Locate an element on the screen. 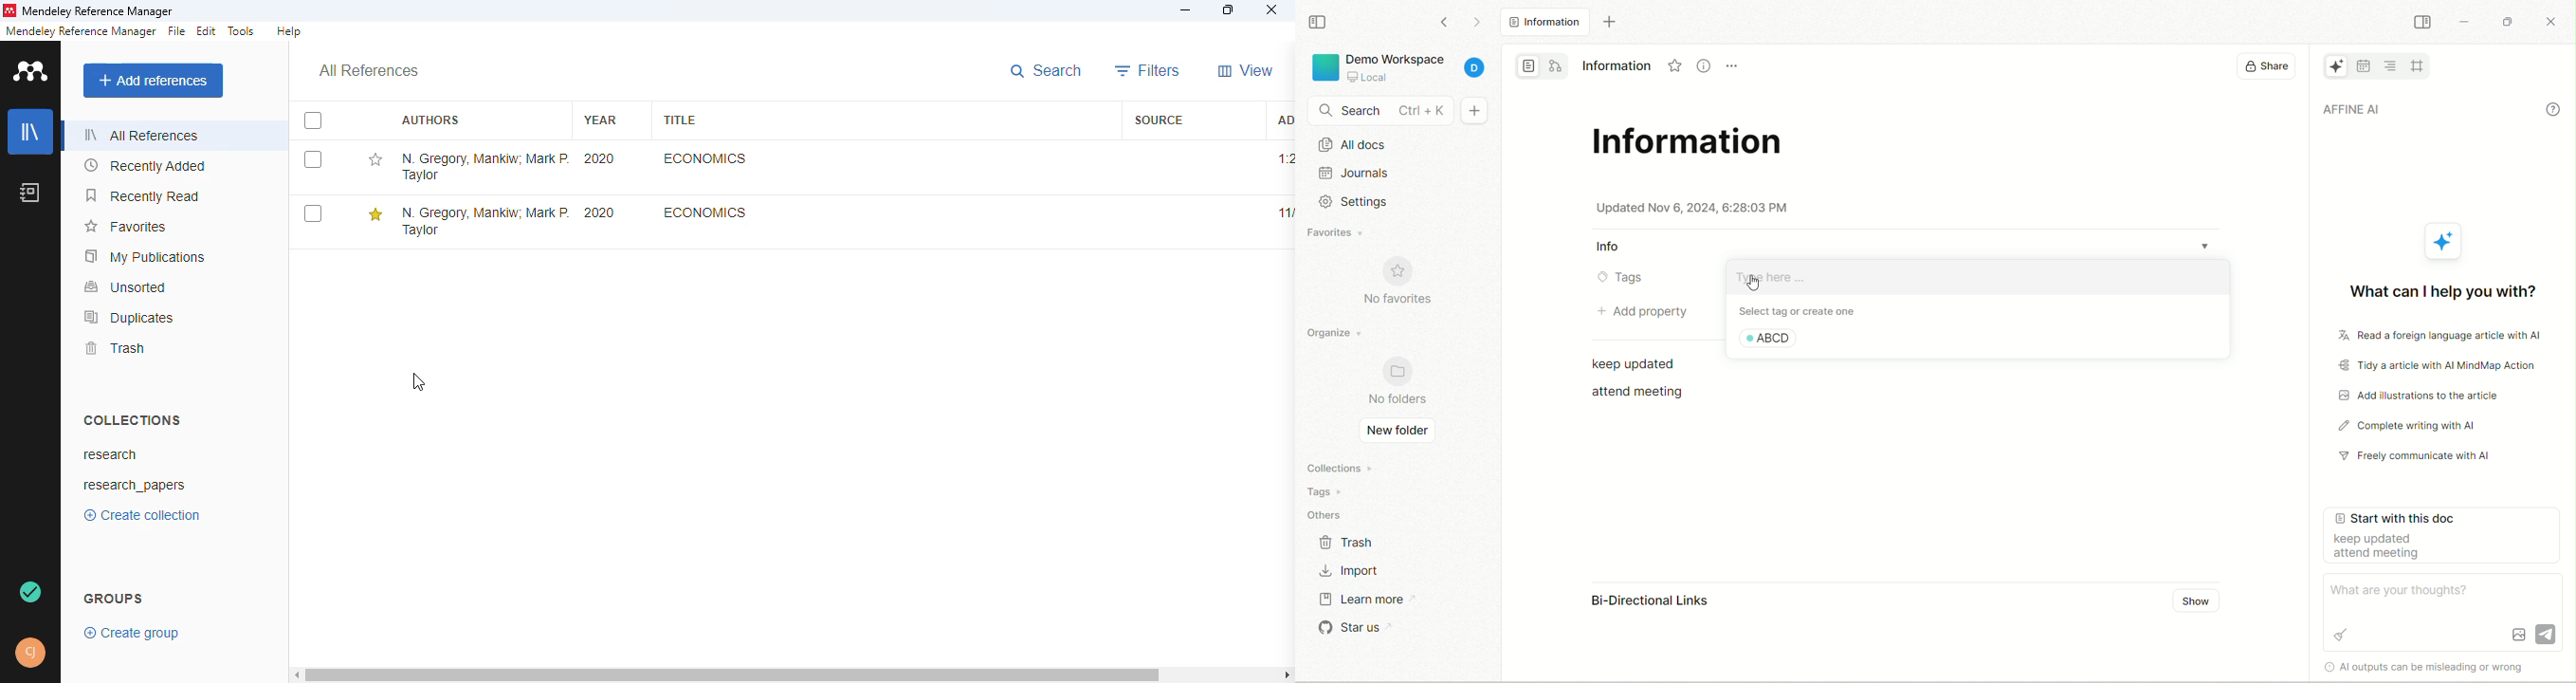 This screenshot has height=700, width=2576. horizontal scroll bar is located at coordinates (733, 674).